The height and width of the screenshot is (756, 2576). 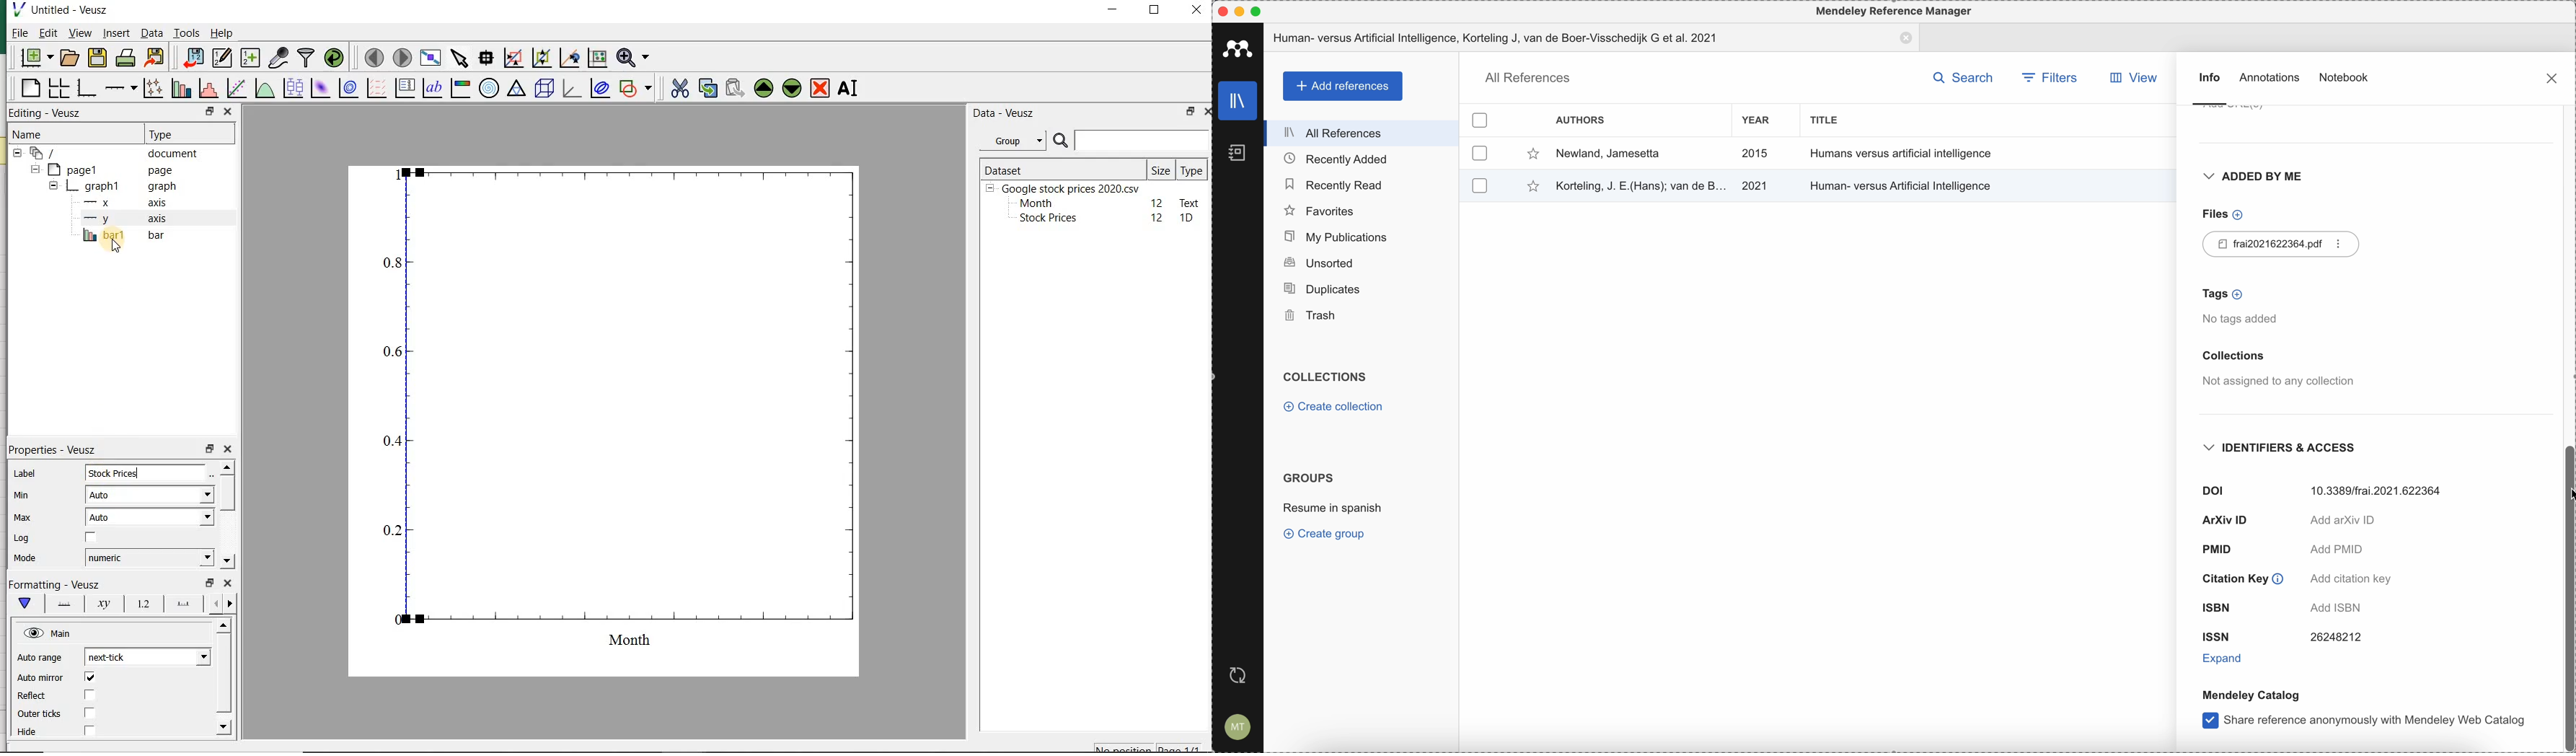 What do you see at coordinates (80, 34) in the screenshot?
I see `view` at bounding box center [80, 34].